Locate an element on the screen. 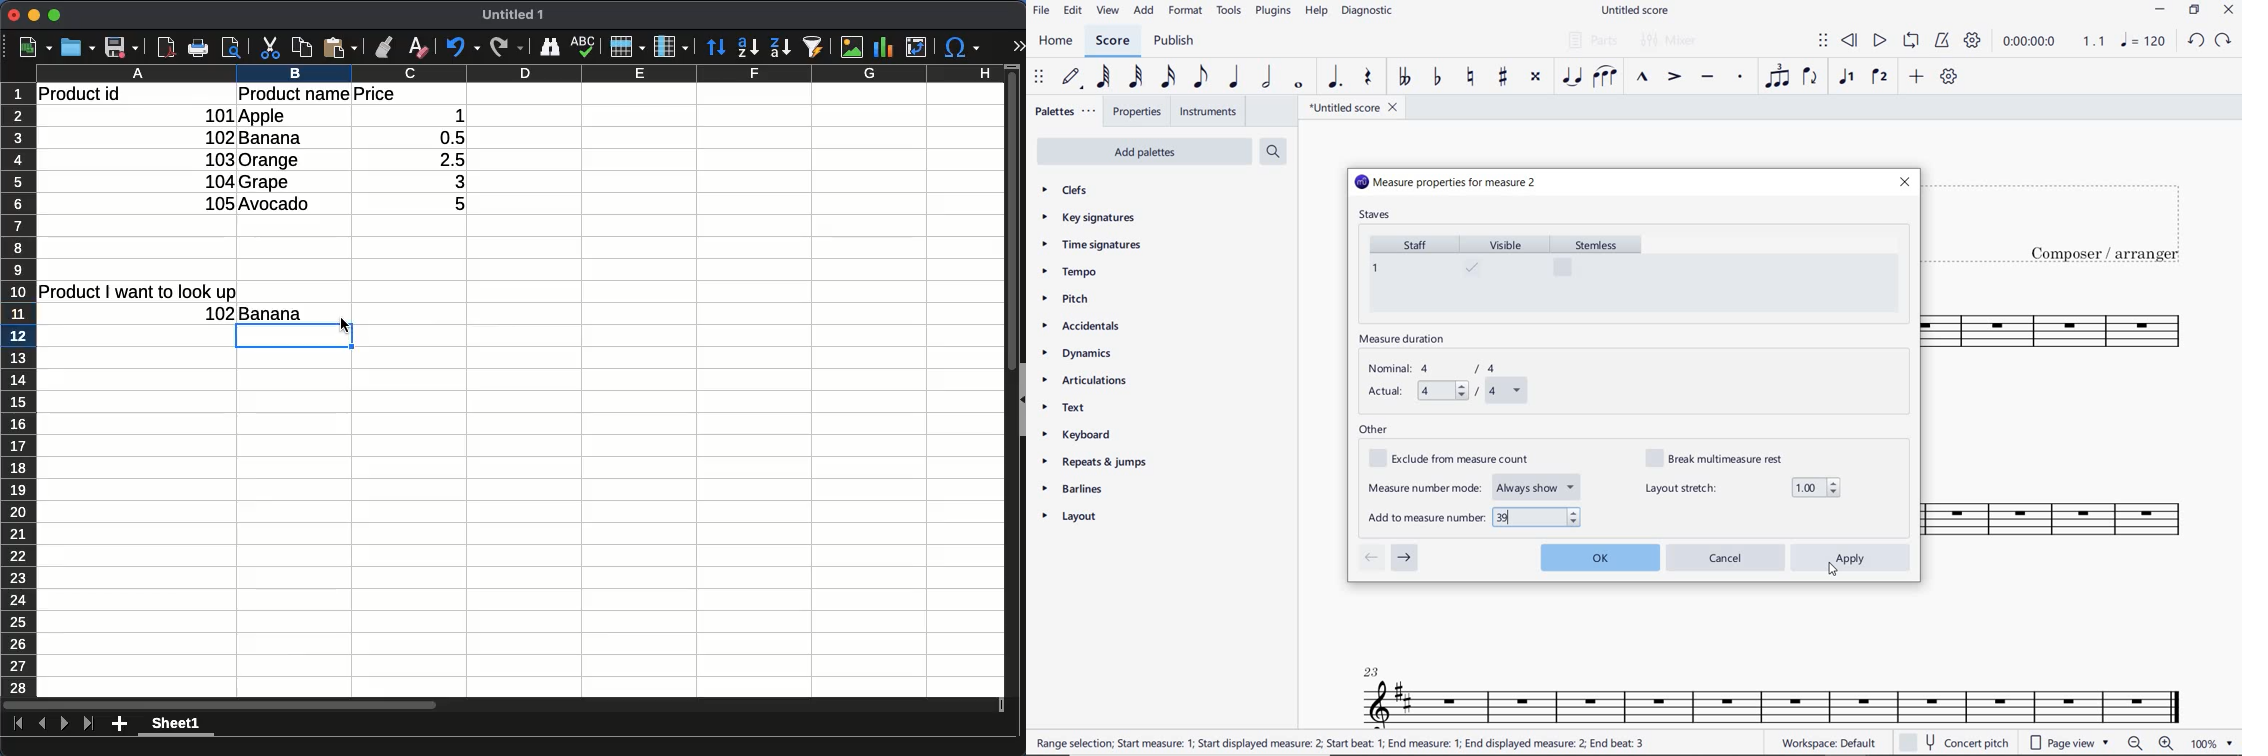 Image resolution: width=2268 pixels, height=756 pixels. staves is located at coordinates (1376, 216).